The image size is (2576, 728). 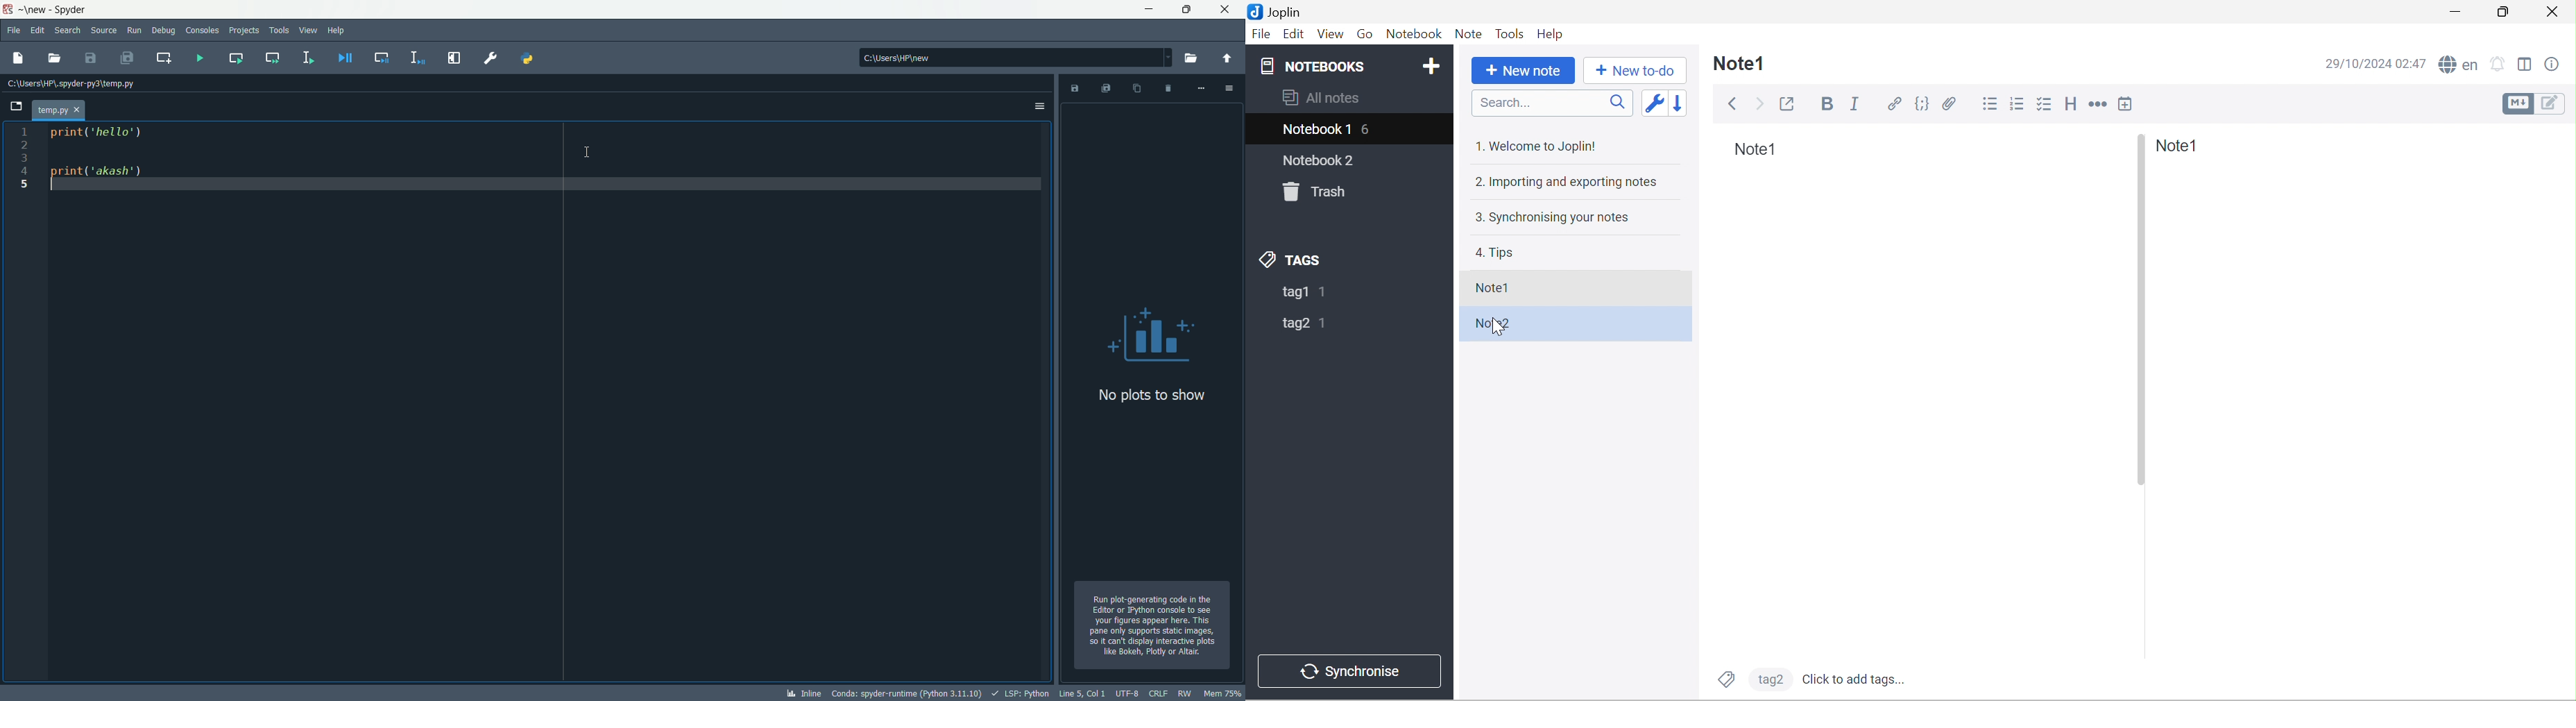 I want to click on print('hello')  print('akash'), so click(x=546, y=405).